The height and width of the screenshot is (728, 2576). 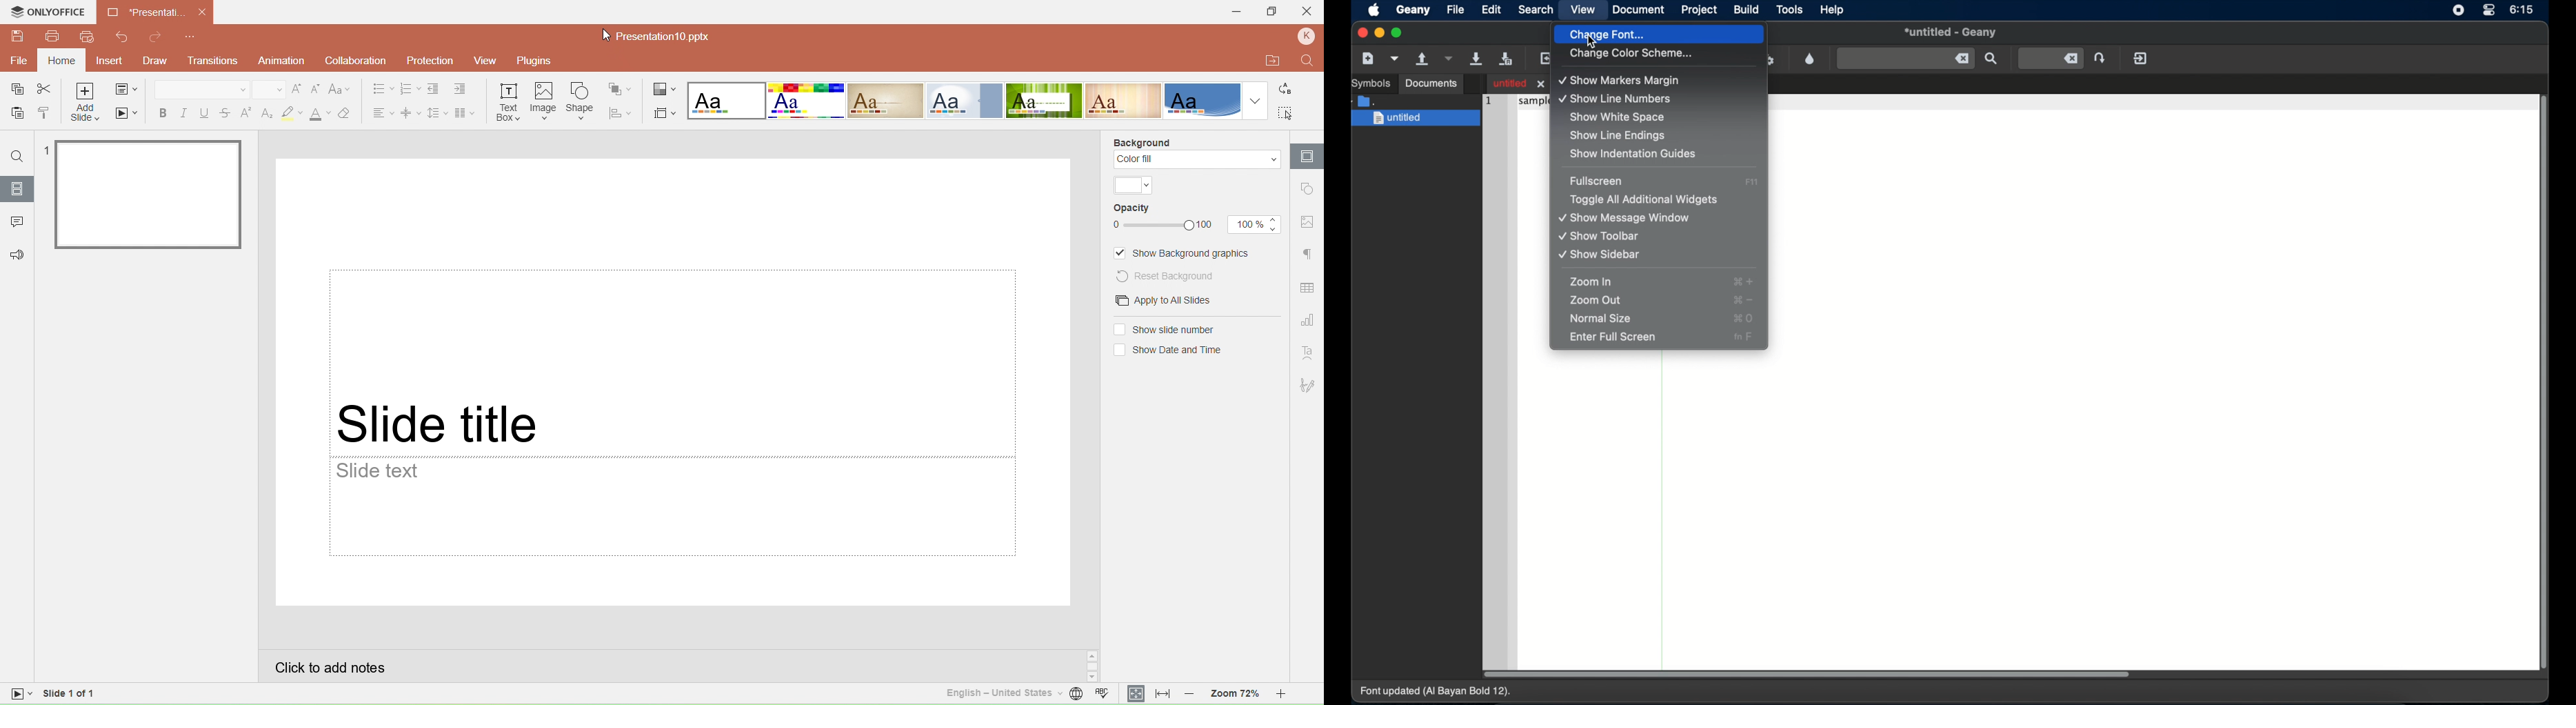 What do you see at coordinates (281, 60) in the screenshot?
I see `Animation` at bounding box center [281, 60].